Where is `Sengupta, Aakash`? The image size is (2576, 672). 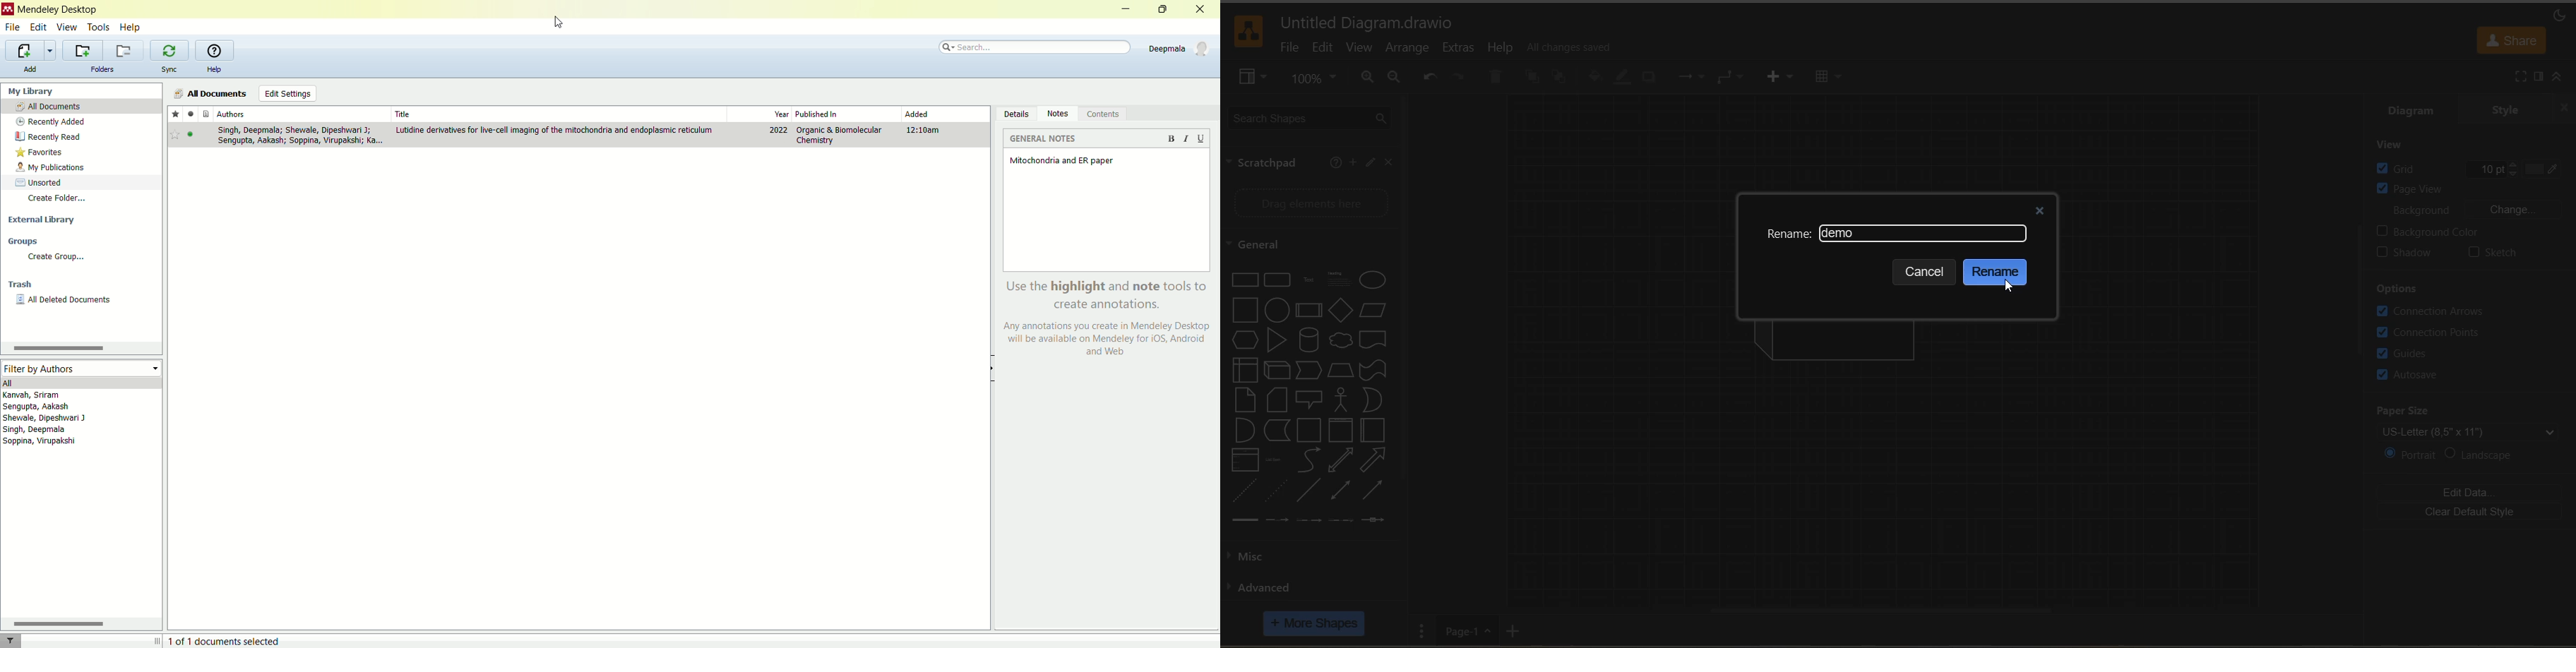 Sengupta, Aakash is located at coordinates (65, 407).